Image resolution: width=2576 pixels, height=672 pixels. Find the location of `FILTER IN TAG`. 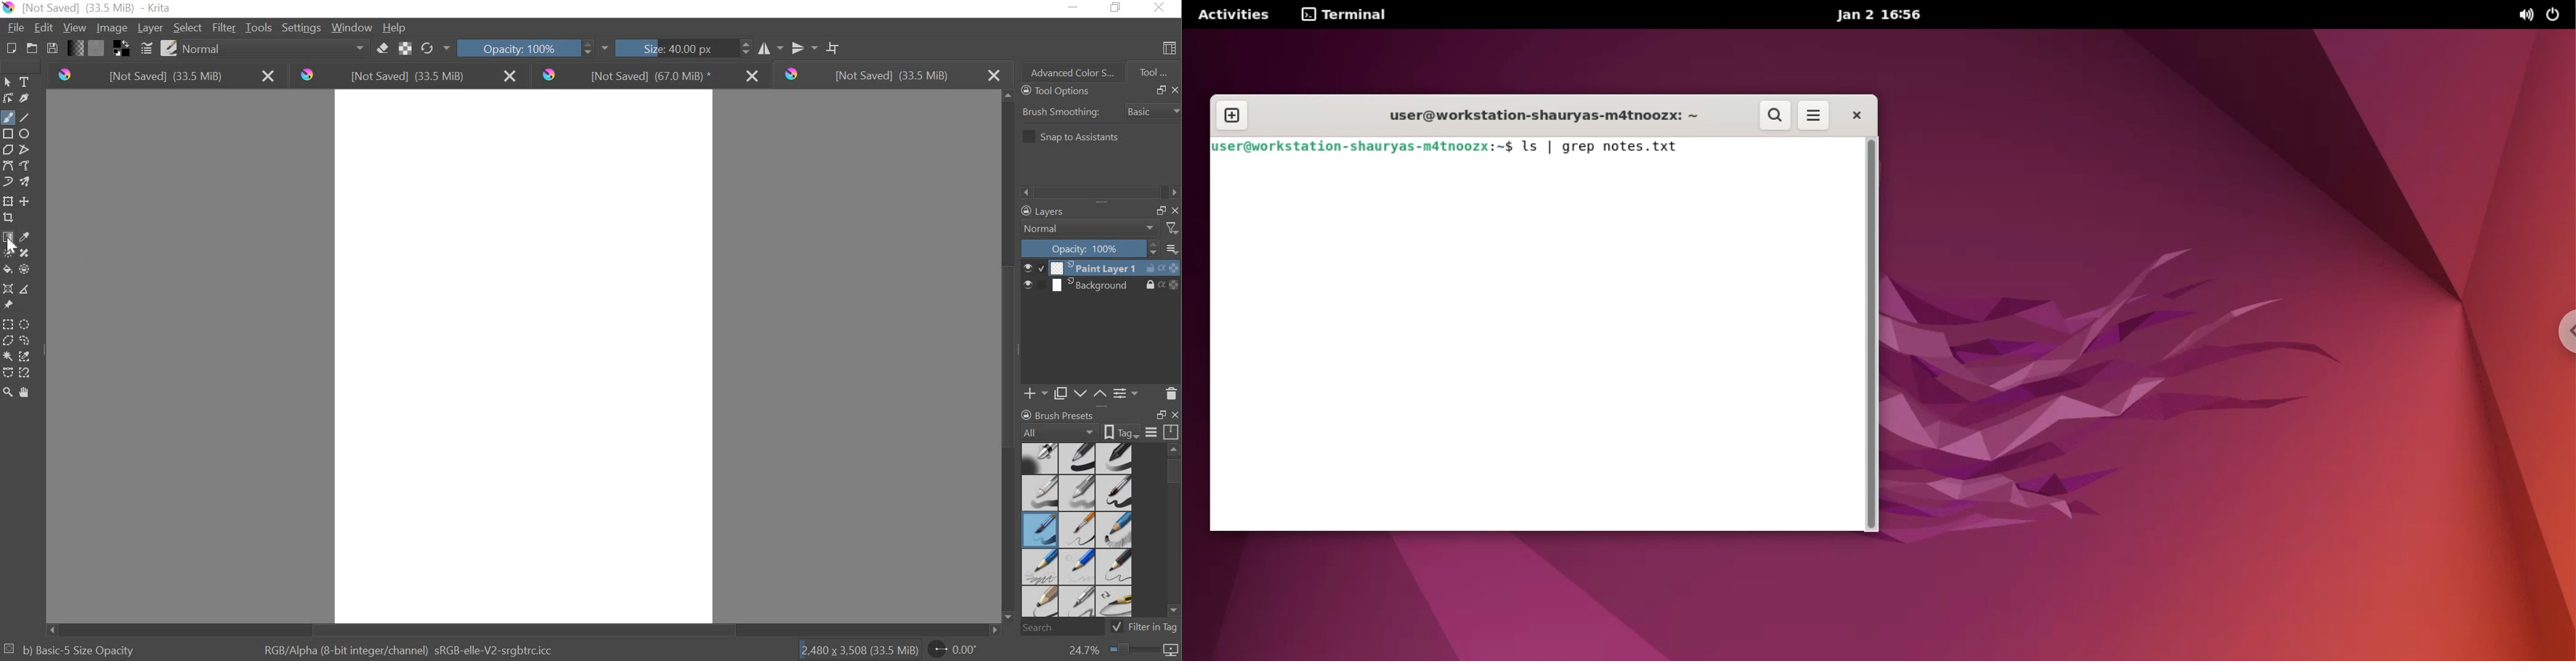

FILTER IN TAG is located at coordinates (1156, 628).